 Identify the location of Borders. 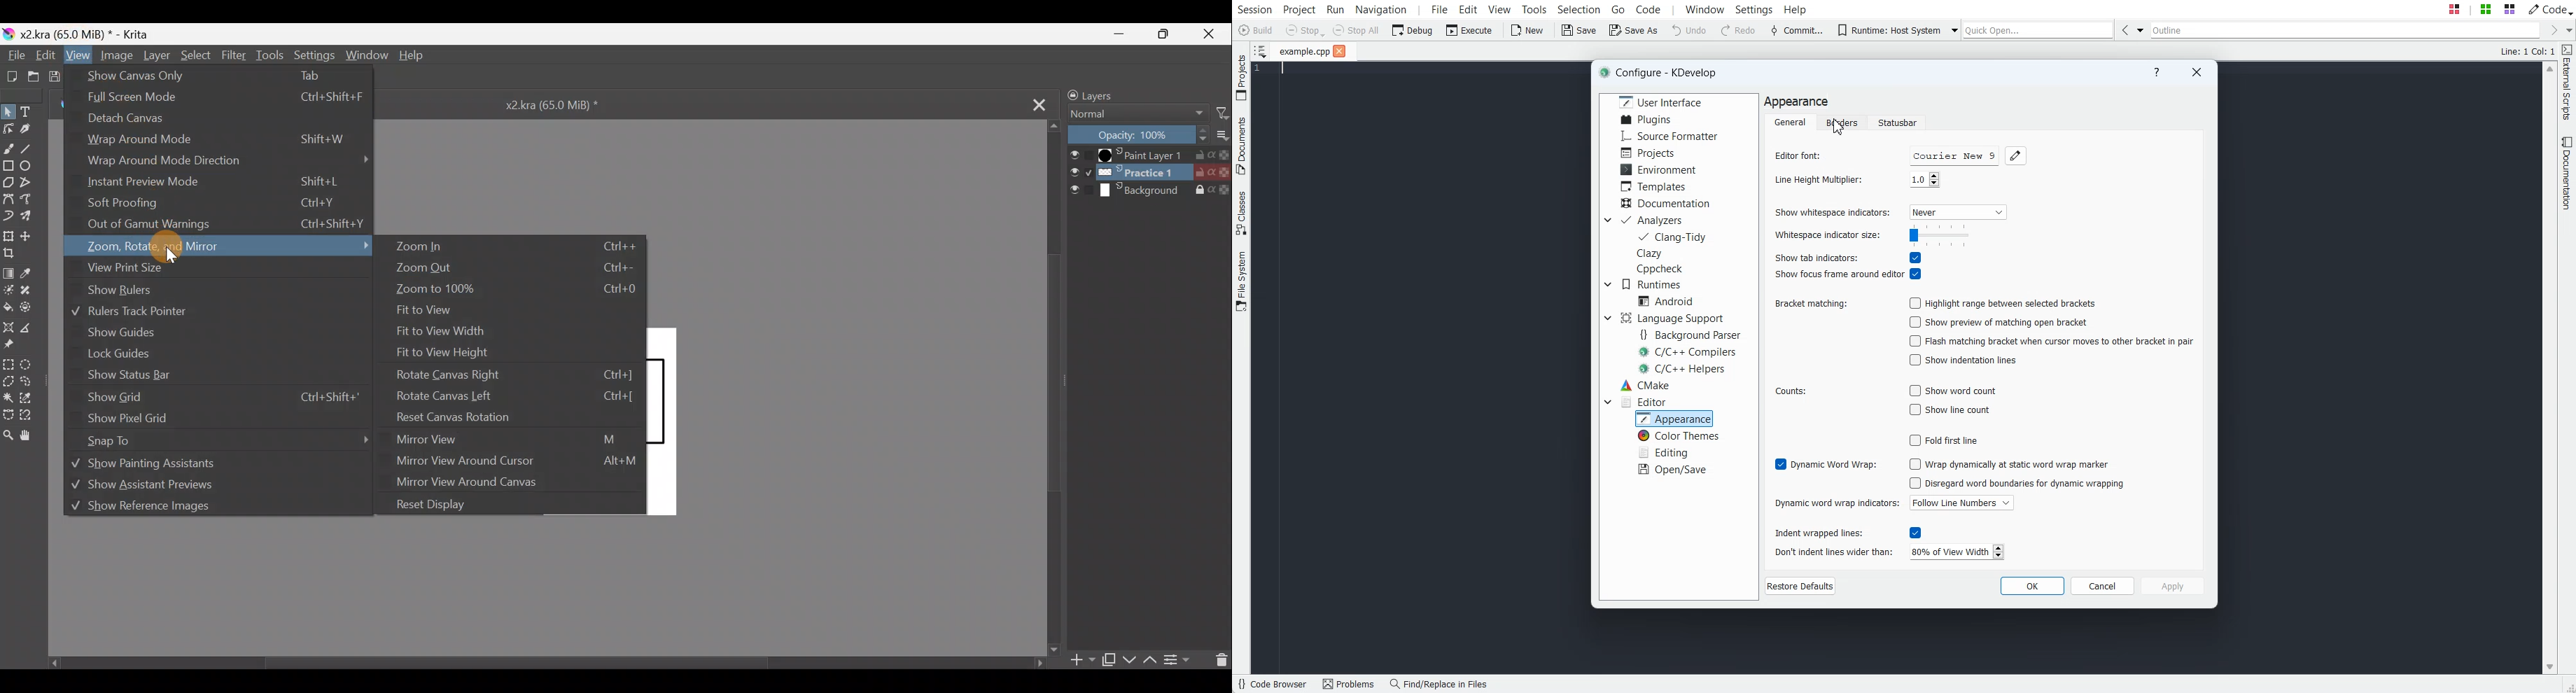
(1842, 122).